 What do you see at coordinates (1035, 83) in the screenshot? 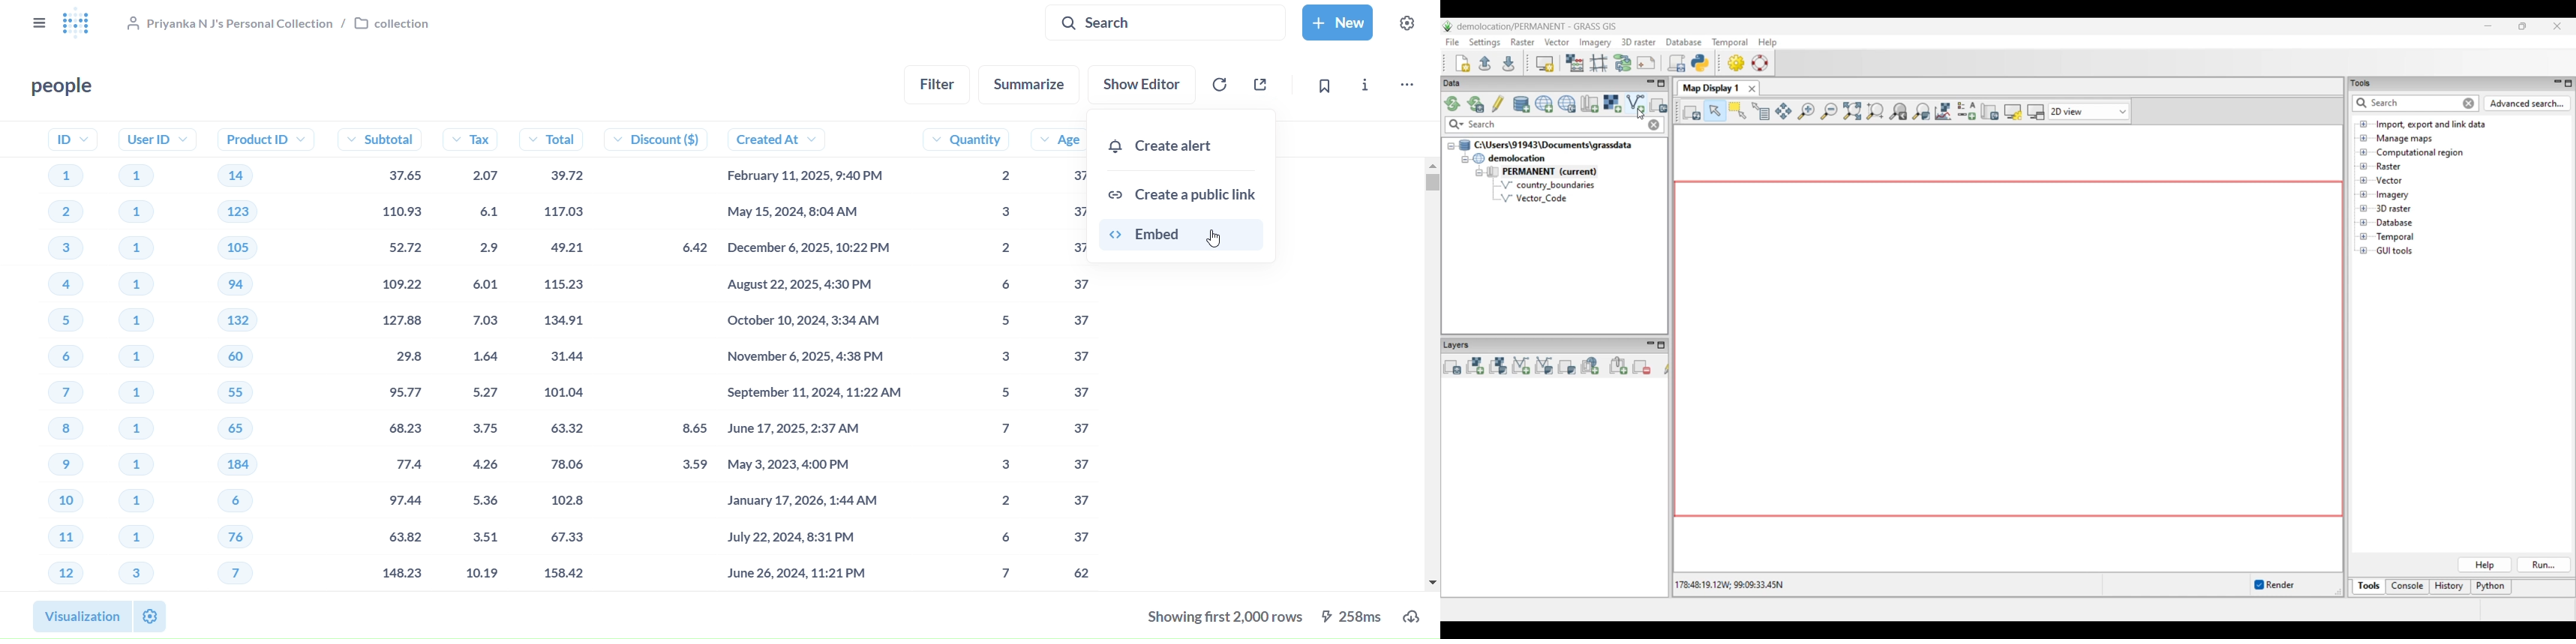
I see `summarize` at bounding box center [1035, 83].